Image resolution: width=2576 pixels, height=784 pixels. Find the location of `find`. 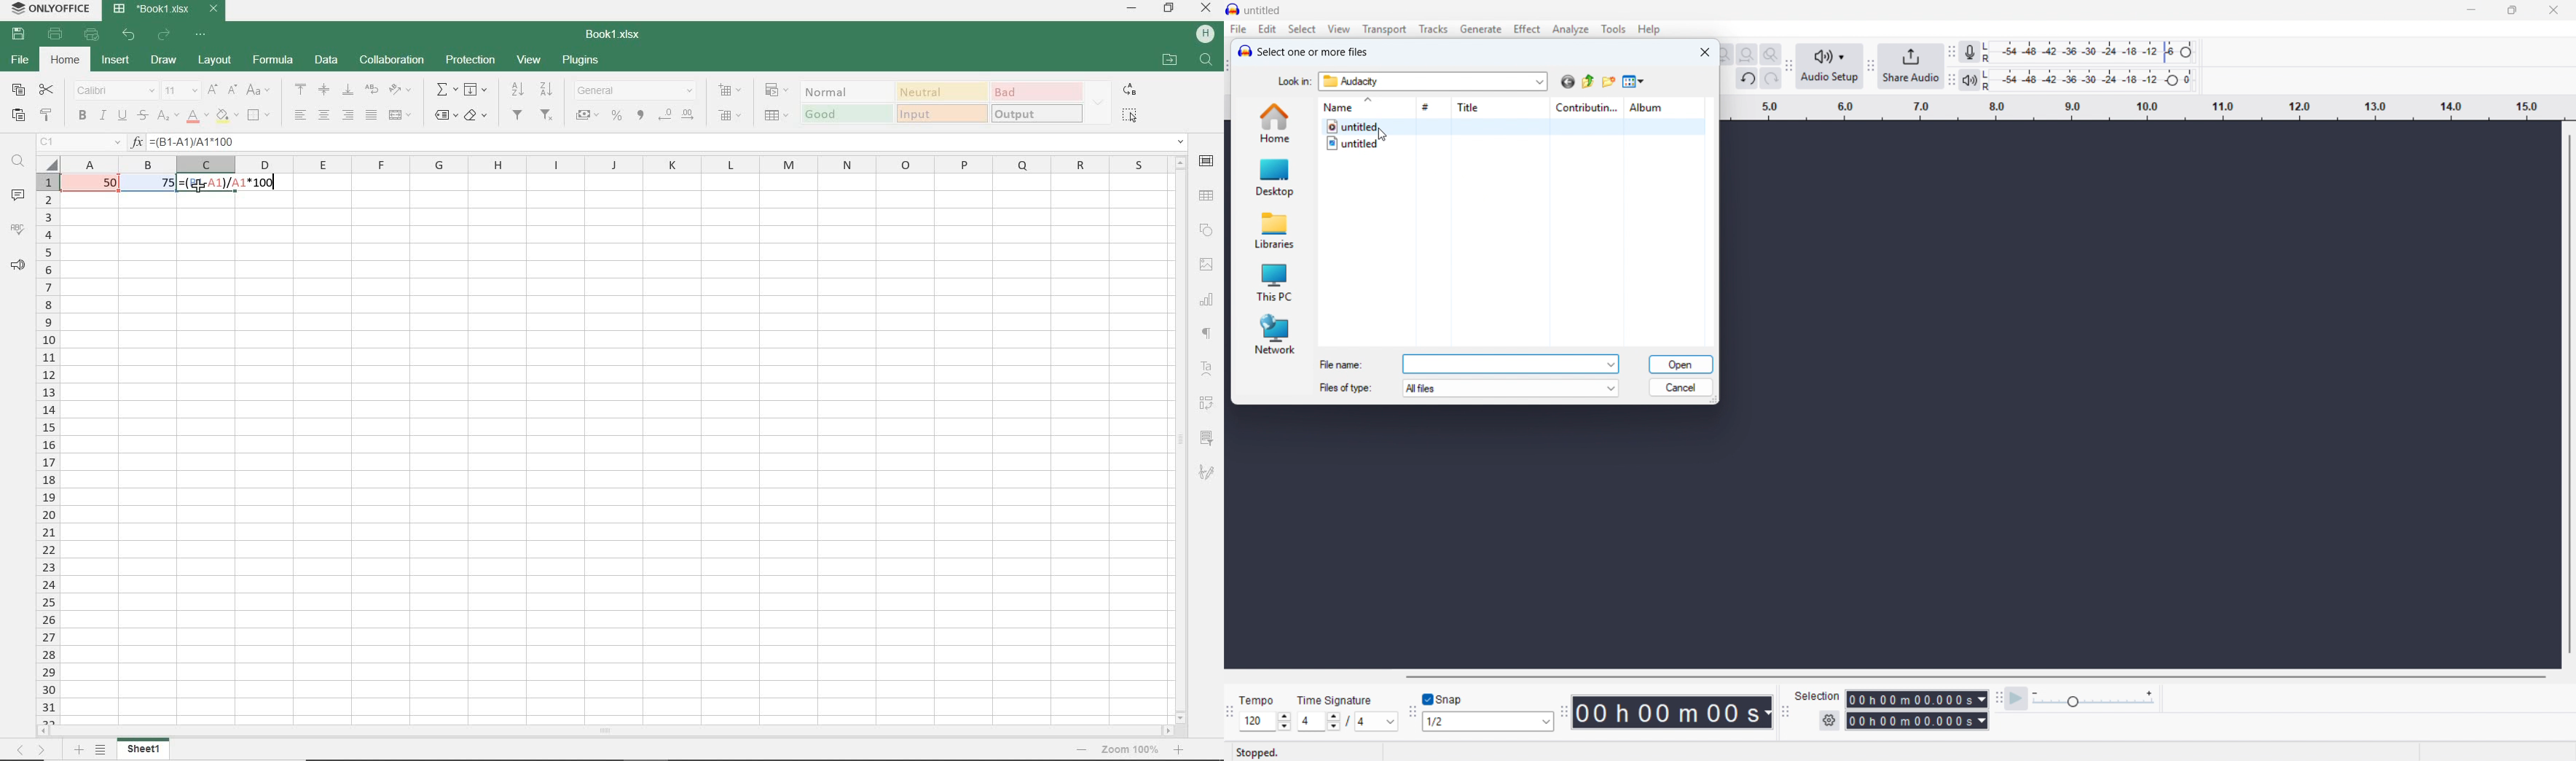

find is located at coordinates (17, 163).